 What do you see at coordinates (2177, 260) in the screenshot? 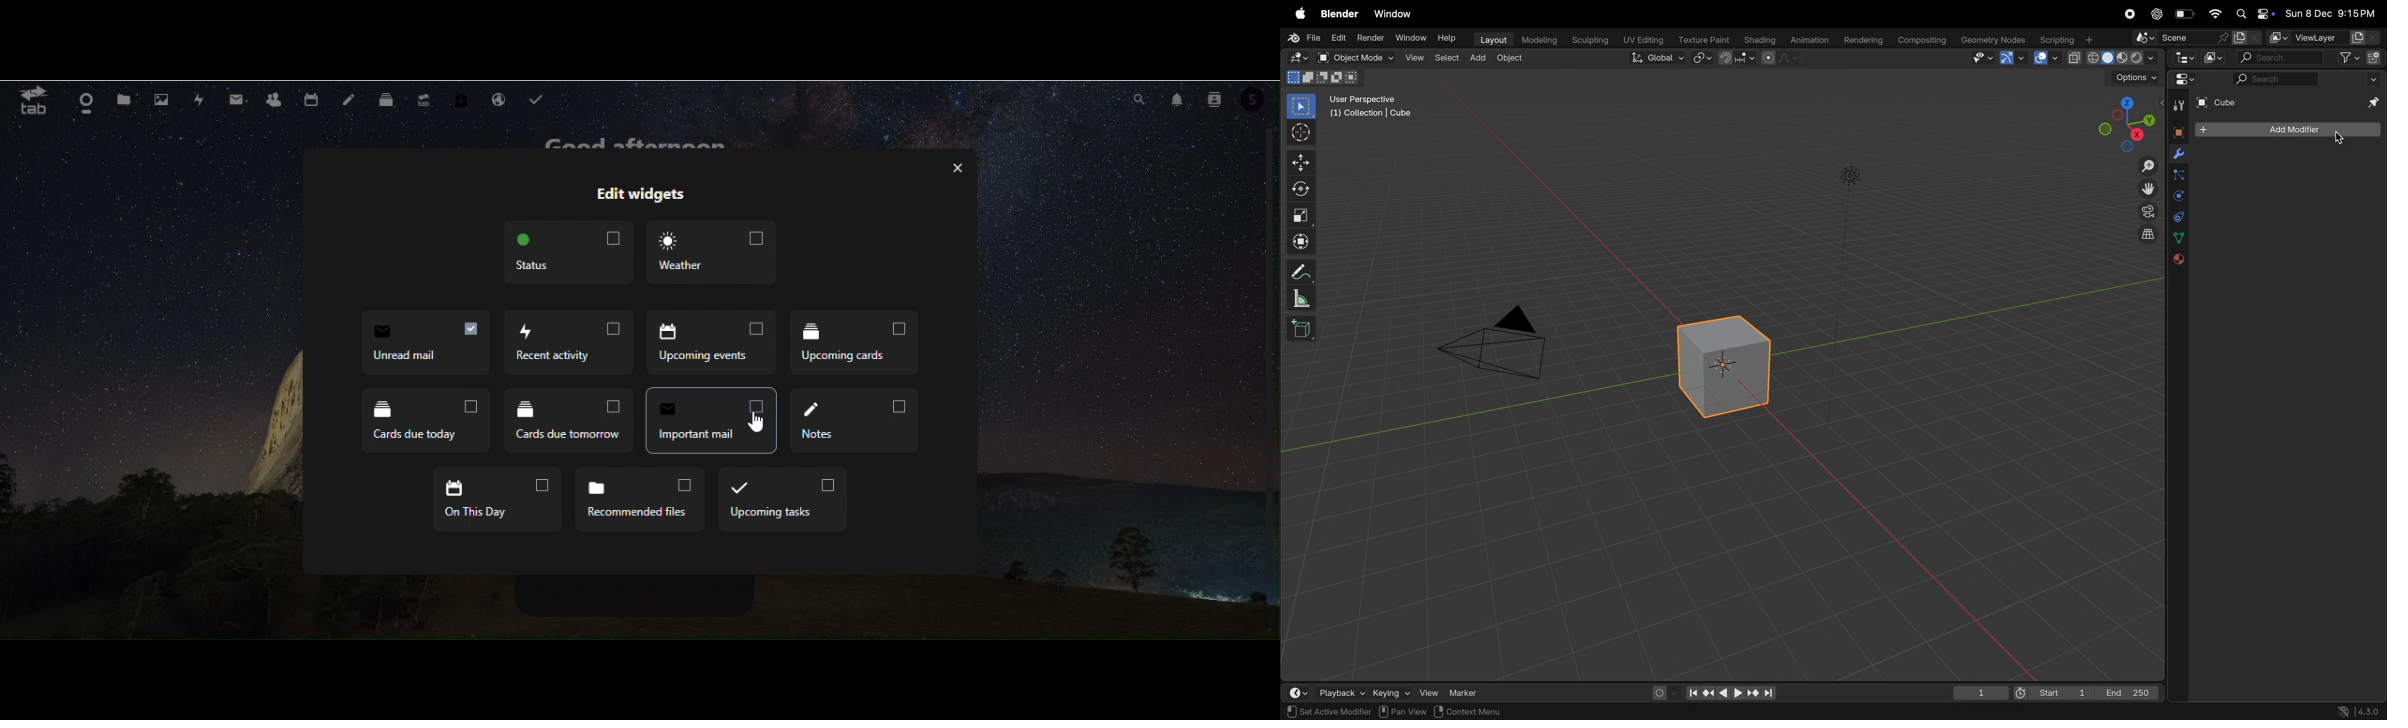
I see `material` at bounding box center [2177, 260].